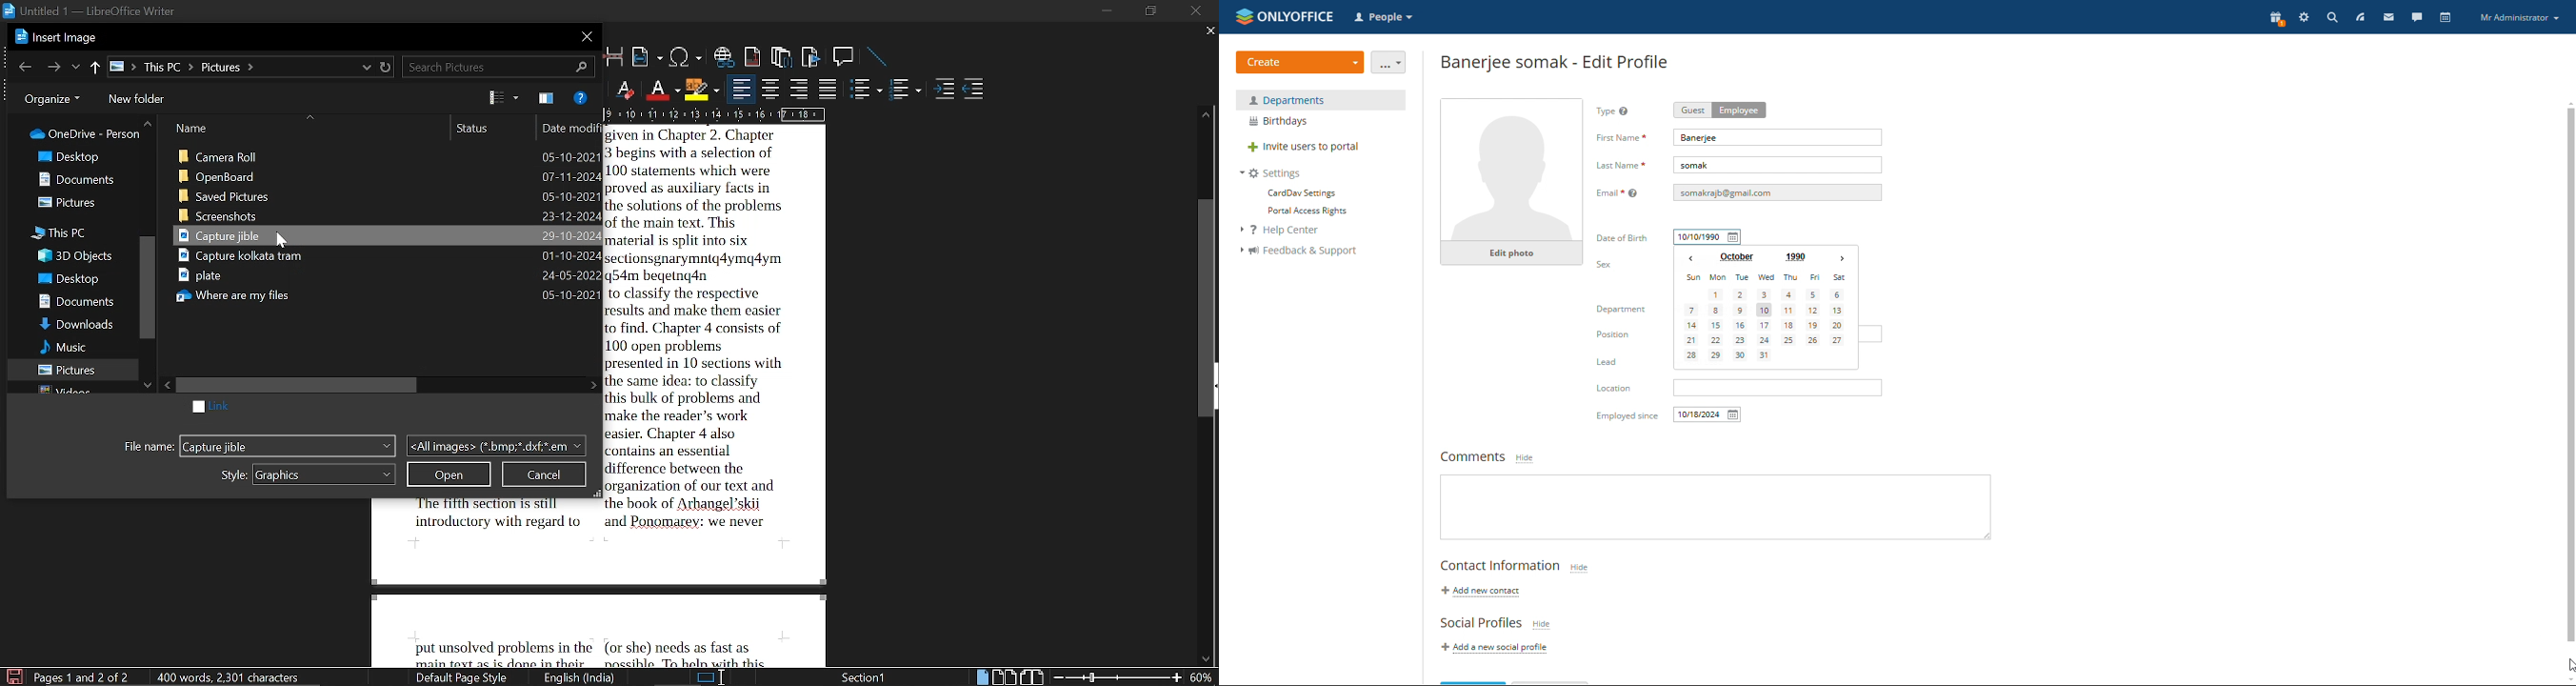 The height and width of the screenshot is (700, 2576). Describe the element at coordinates (1146, 11) in the screenshot. I see `restore down` at that location.